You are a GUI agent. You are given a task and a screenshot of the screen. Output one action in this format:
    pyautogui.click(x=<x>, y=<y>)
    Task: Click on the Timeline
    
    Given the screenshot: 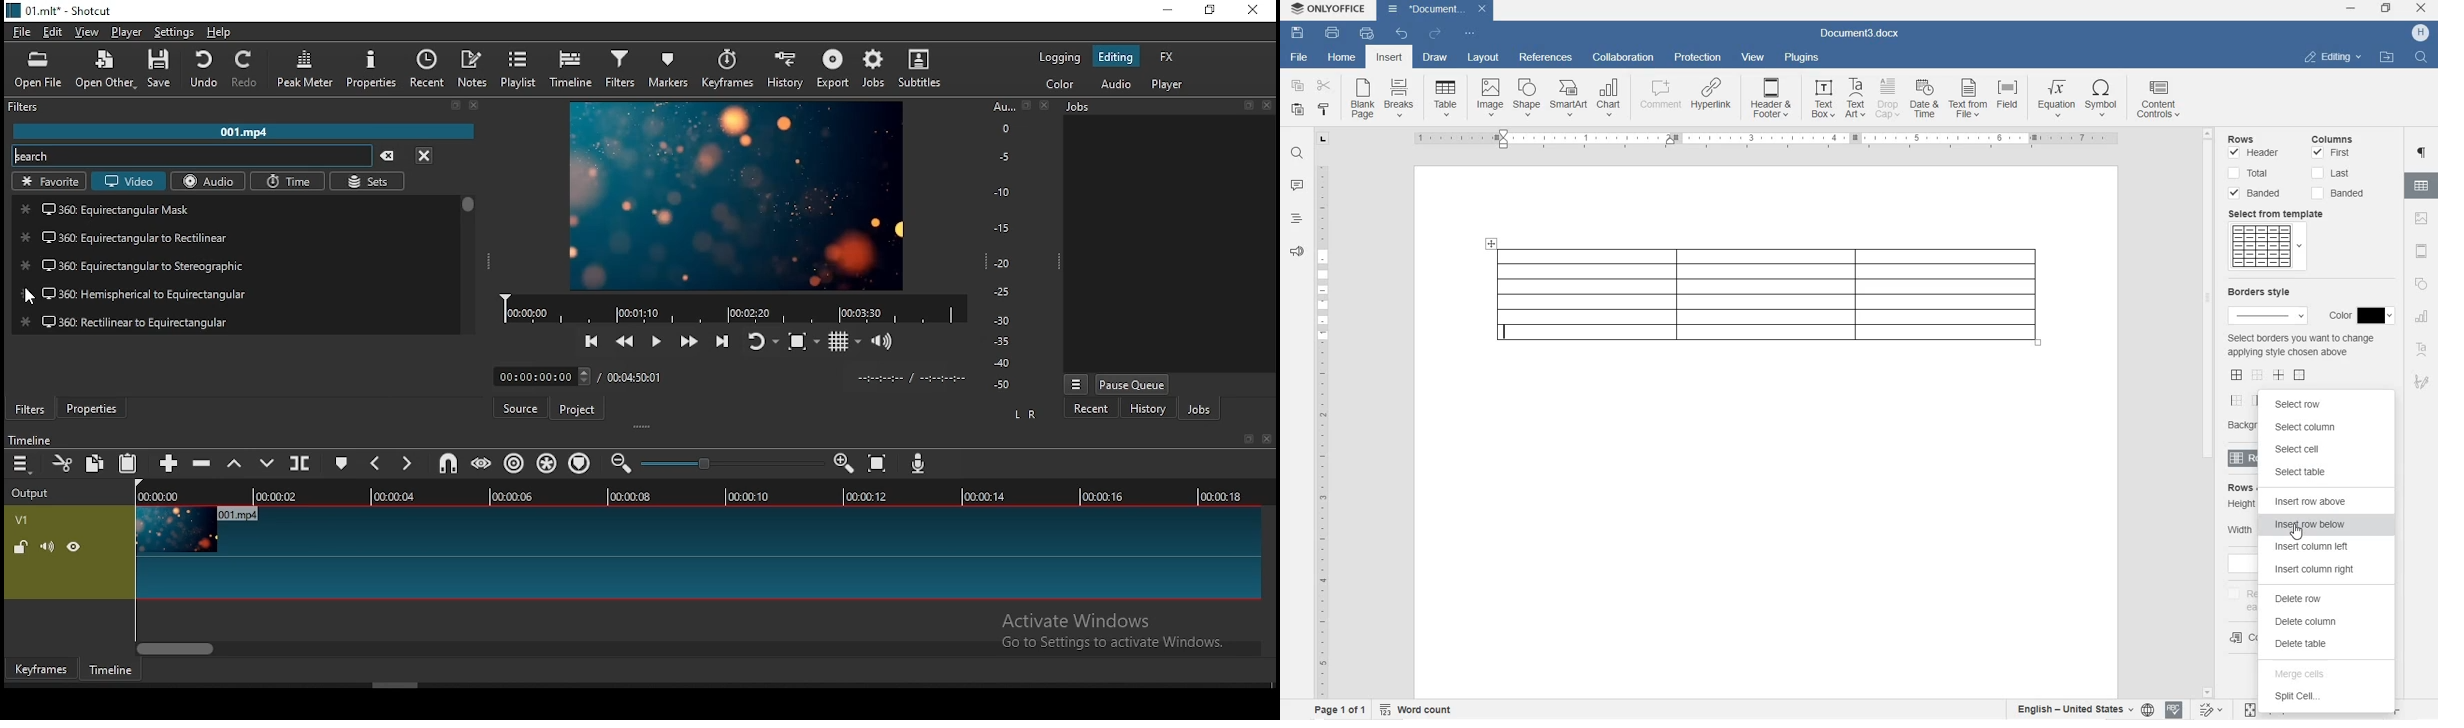 What is the action you would take?
    pyautogui.click(x=33, y=440)
    